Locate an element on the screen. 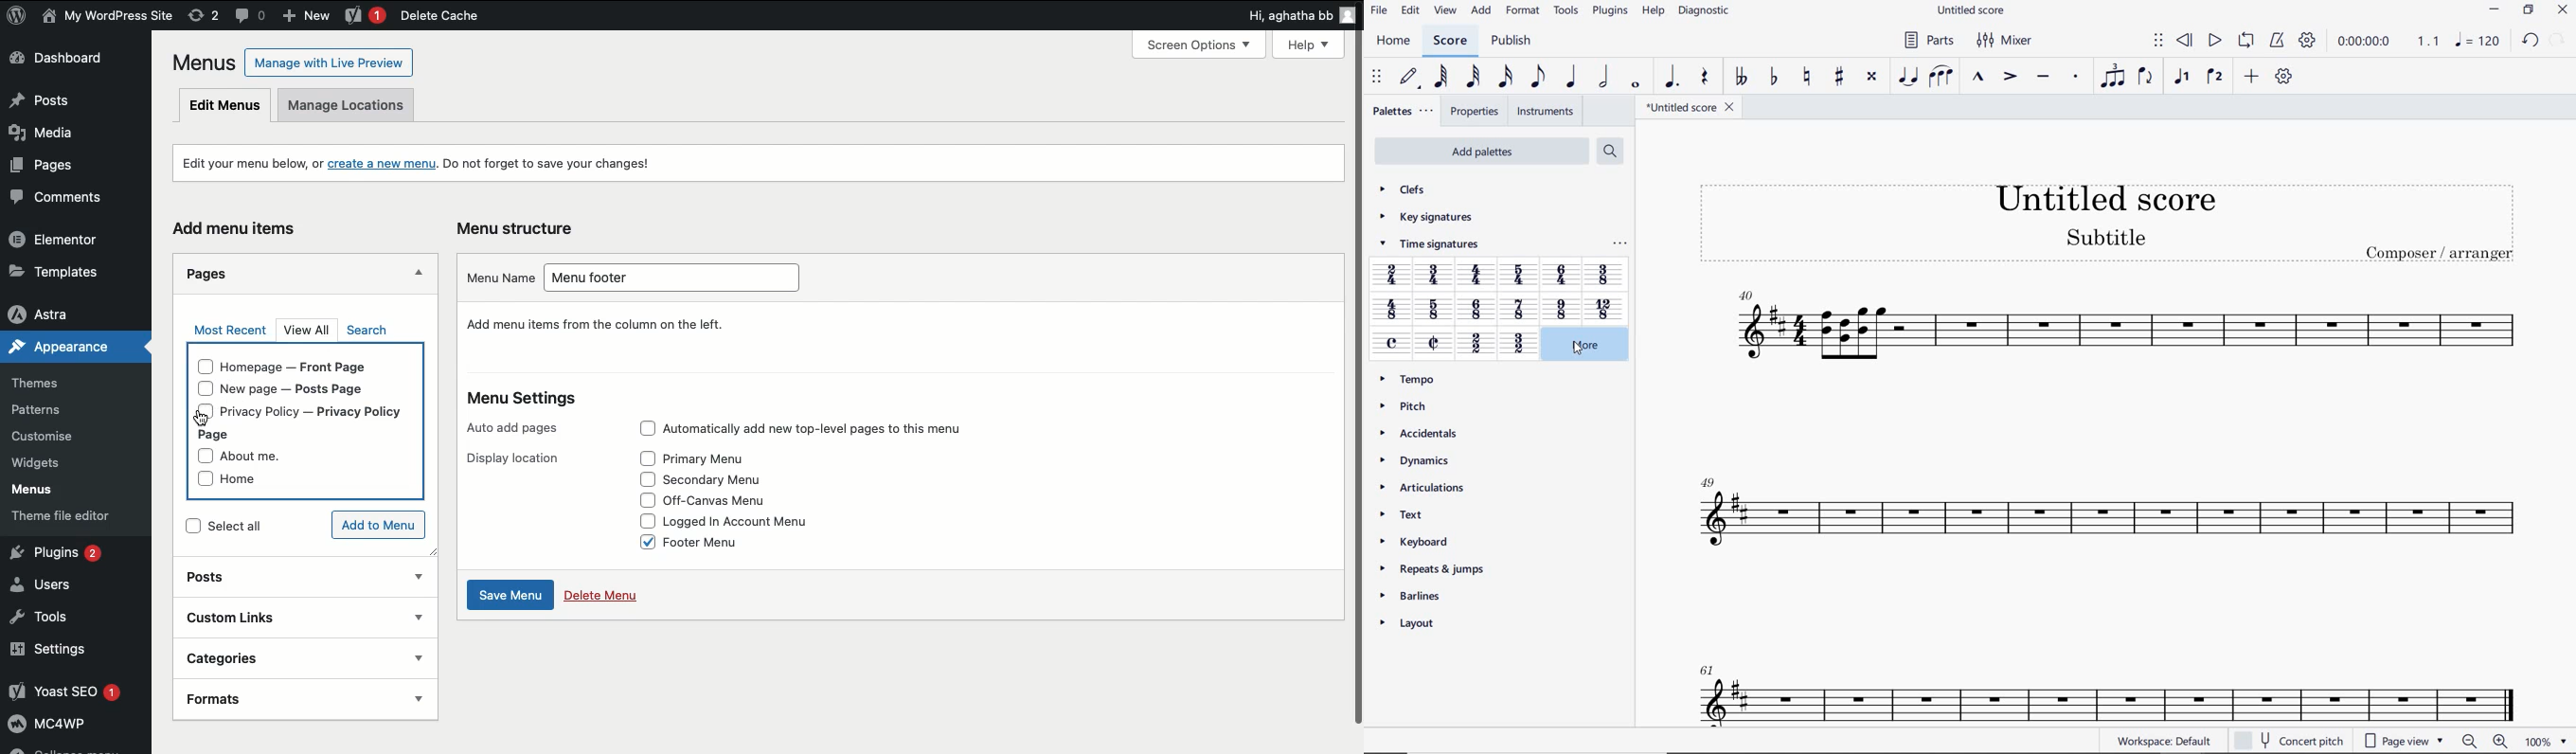 This screenshot has height=756, width=2576. Categories is located at coordinates (280, 655).